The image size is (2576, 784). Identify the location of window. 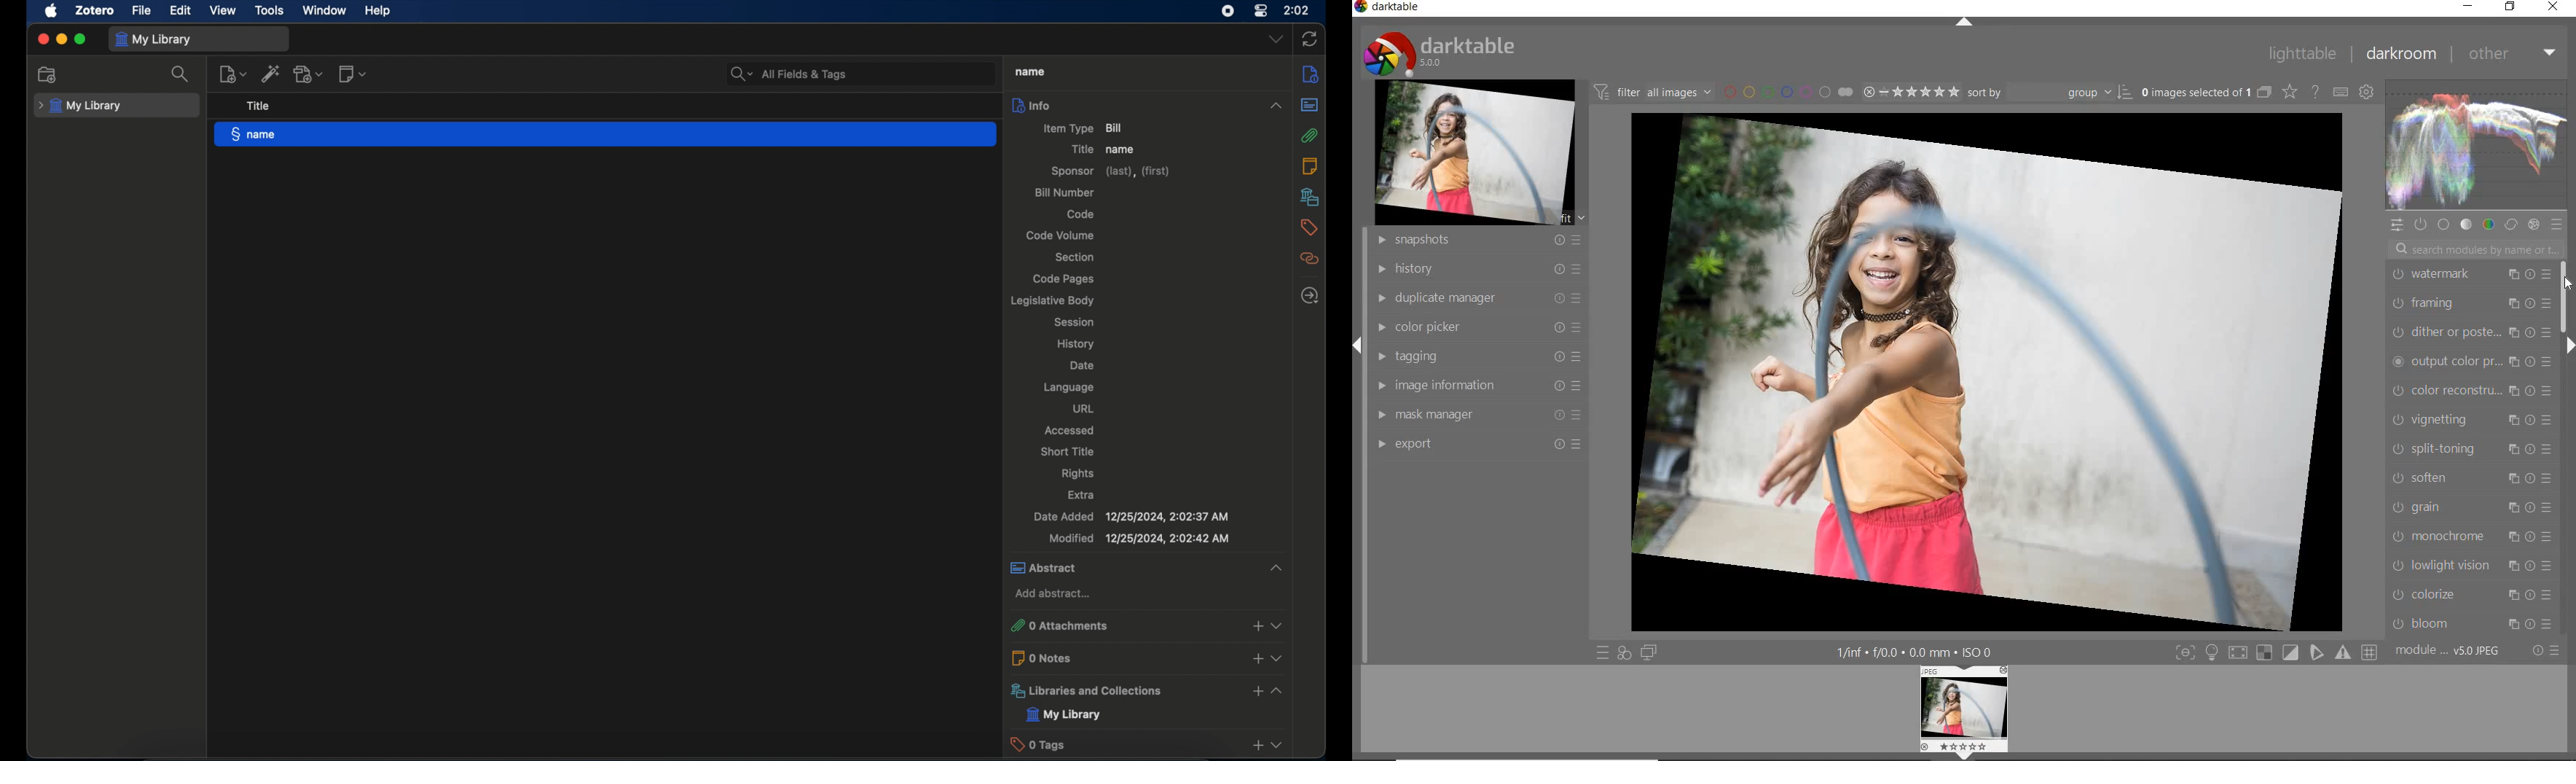
(325, 11).